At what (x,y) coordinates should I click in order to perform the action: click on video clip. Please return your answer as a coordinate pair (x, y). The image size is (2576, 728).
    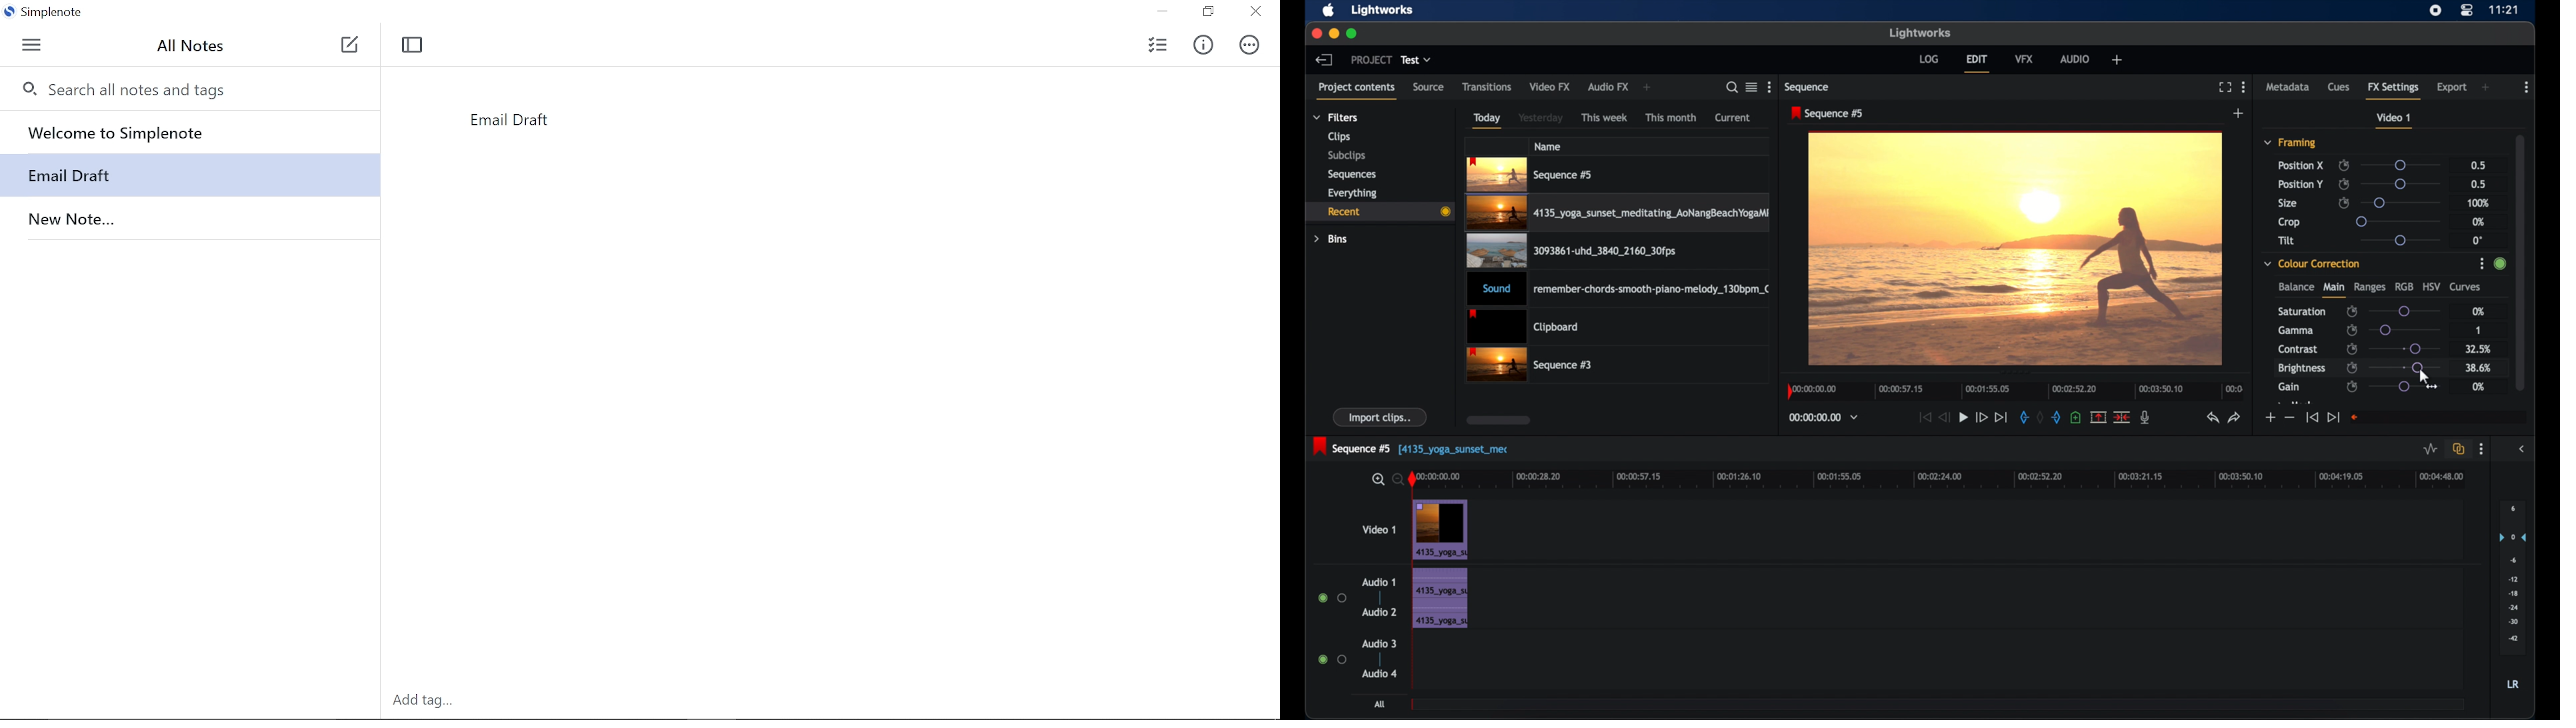
    Looking at the image, I should click on (1619, 215).